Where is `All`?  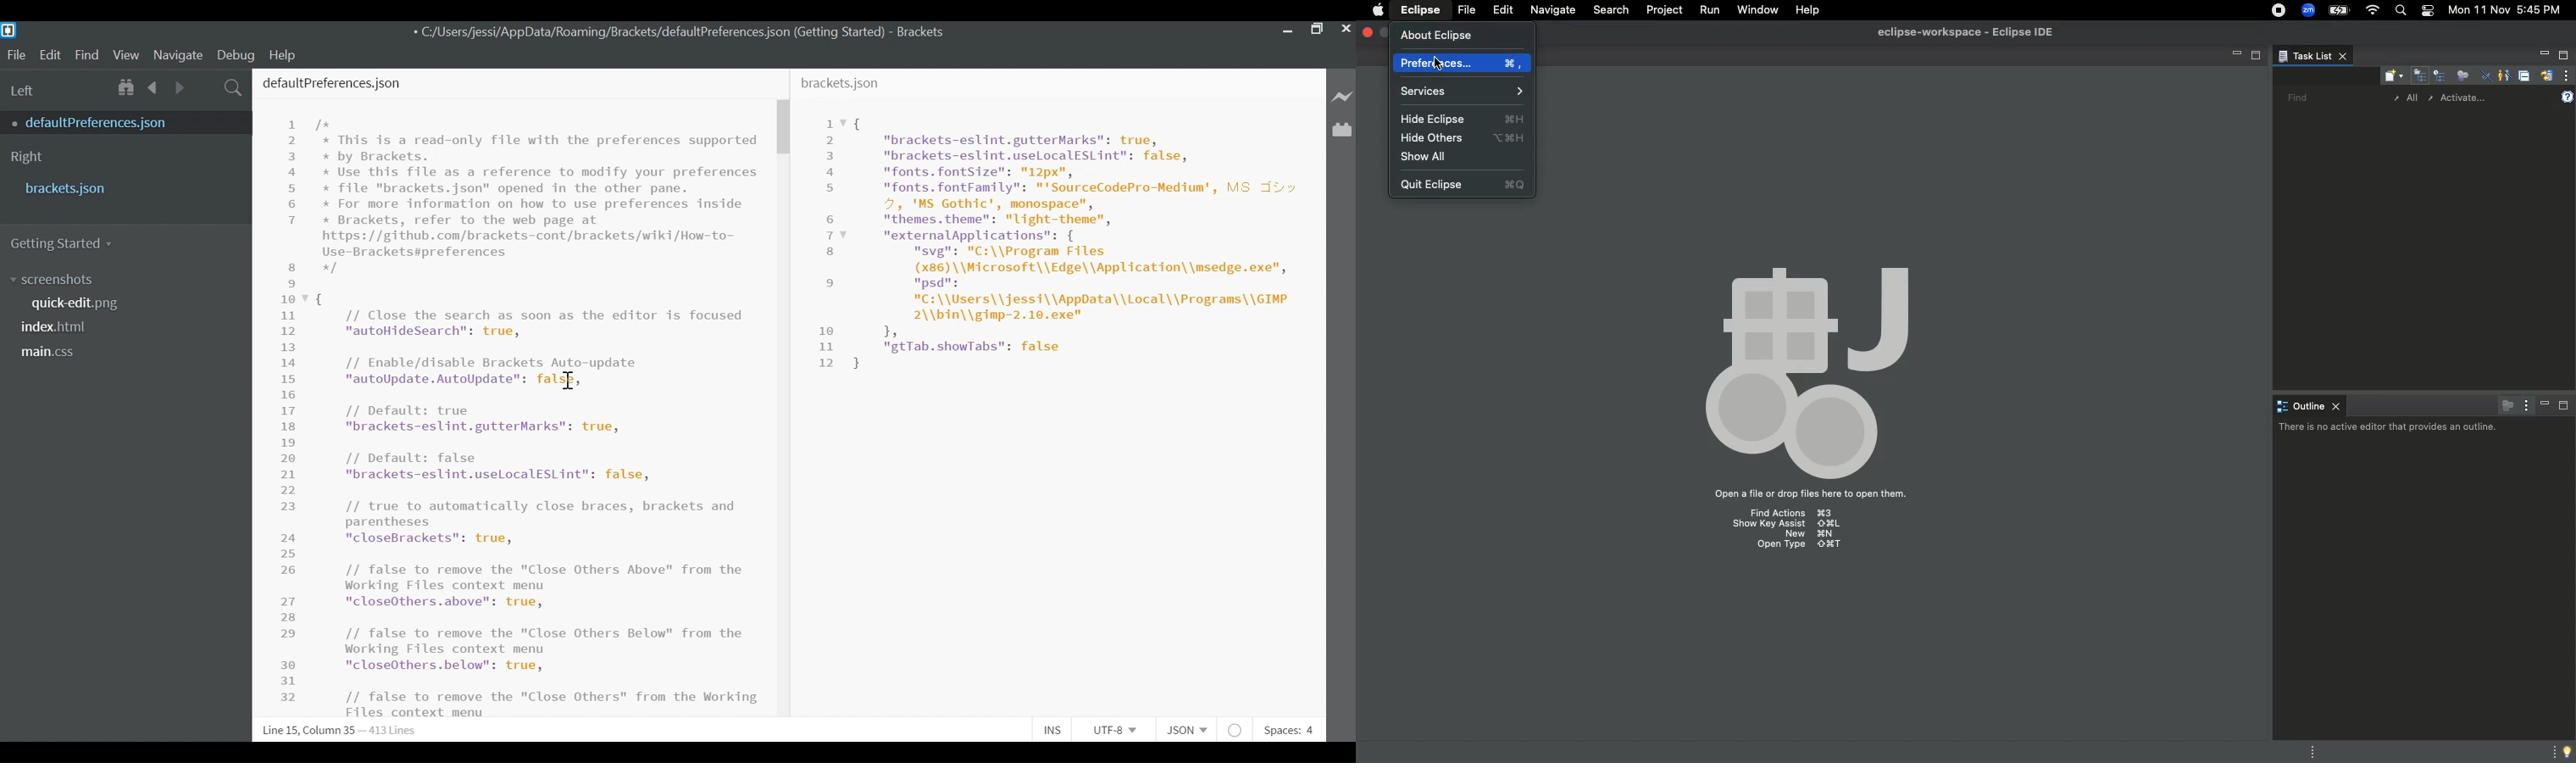
All is located at coordinates (2407, 98).